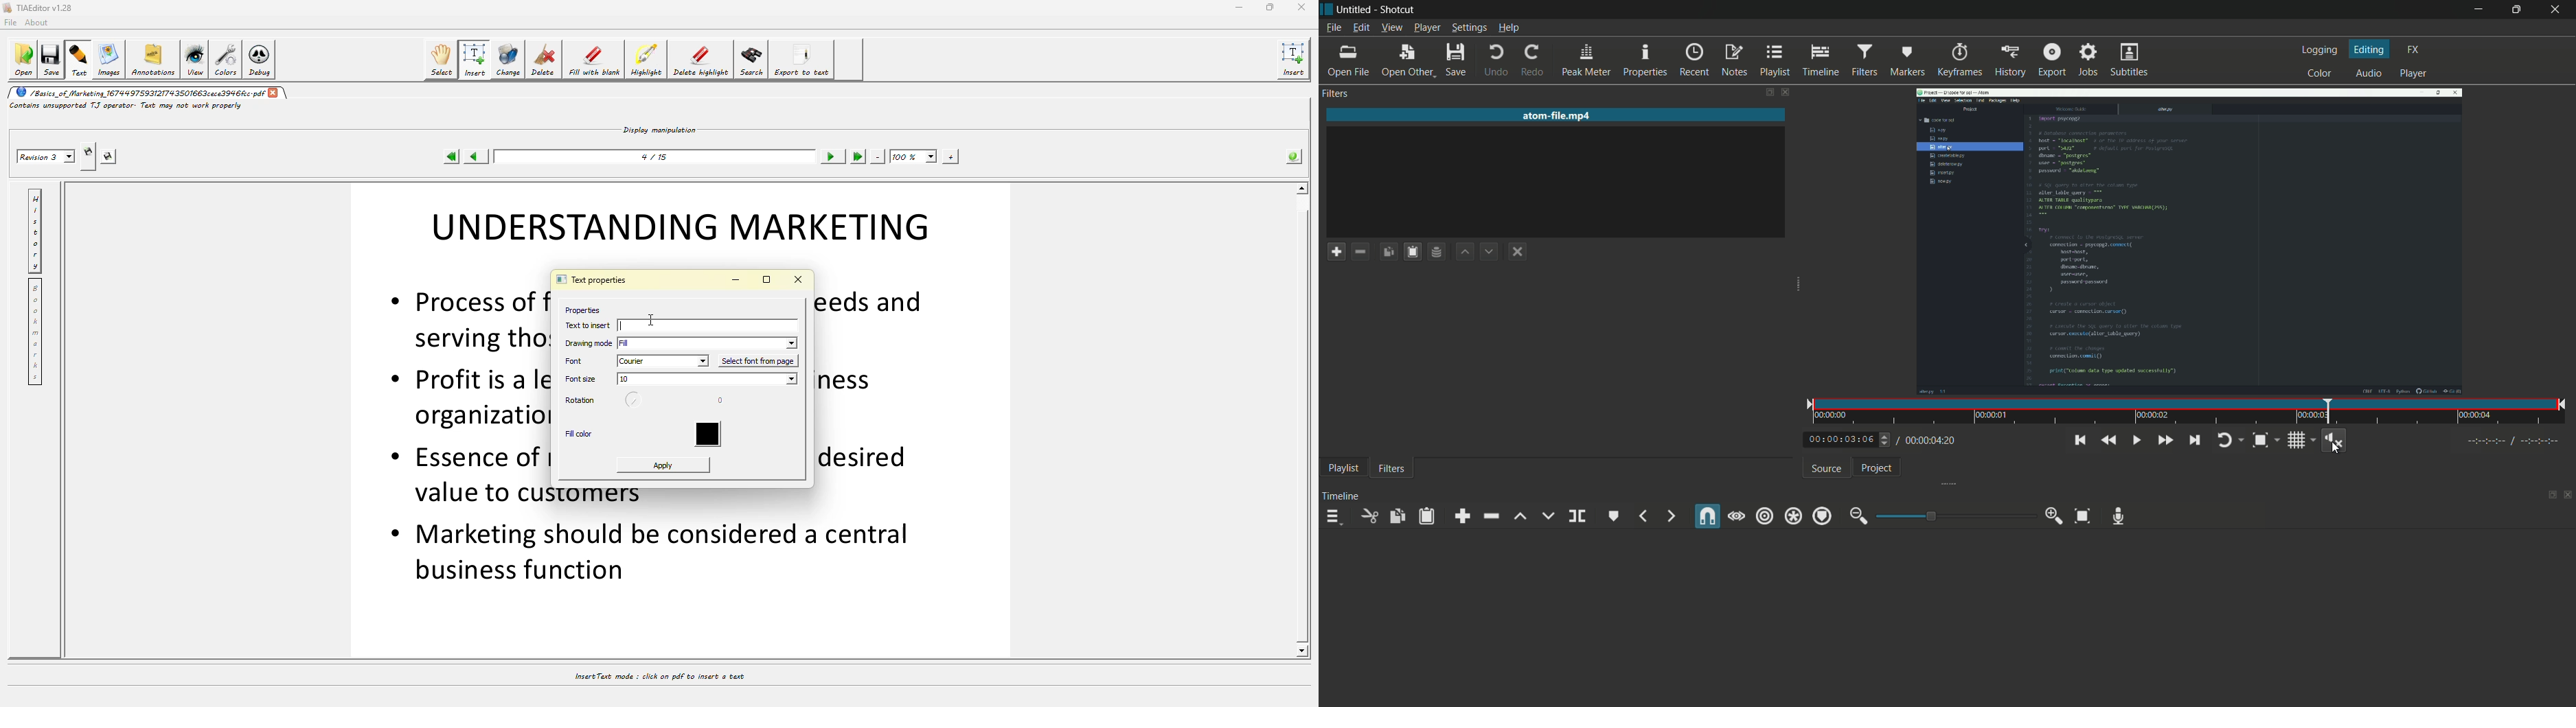 The image size is (2576, 728). What do you see at coordinates (582, 379) in the screenshot?
I see `font size` at bounding box center [582, 379].